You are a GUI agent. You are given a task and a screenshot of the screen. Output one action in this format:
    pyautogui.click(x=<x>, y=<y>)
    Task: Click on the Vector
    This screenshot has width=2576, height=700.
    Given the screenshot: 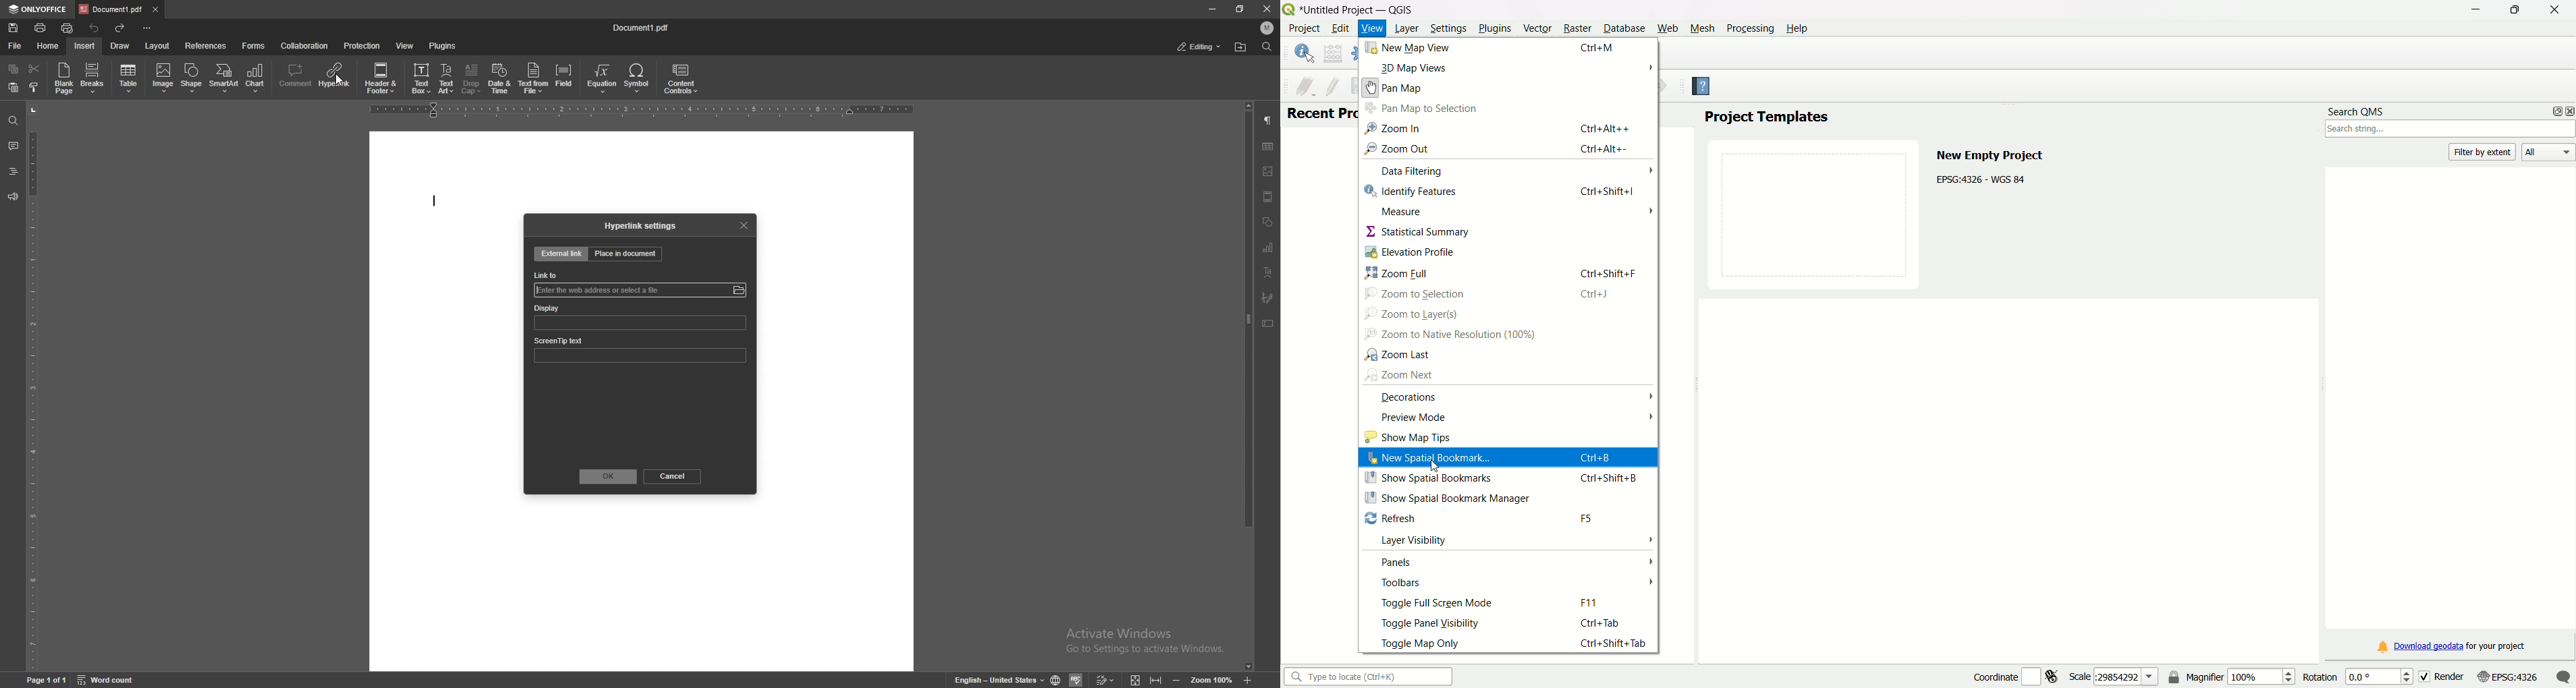 What is the action you would take?
    pyautogui.click(x=1536, y=28)
    